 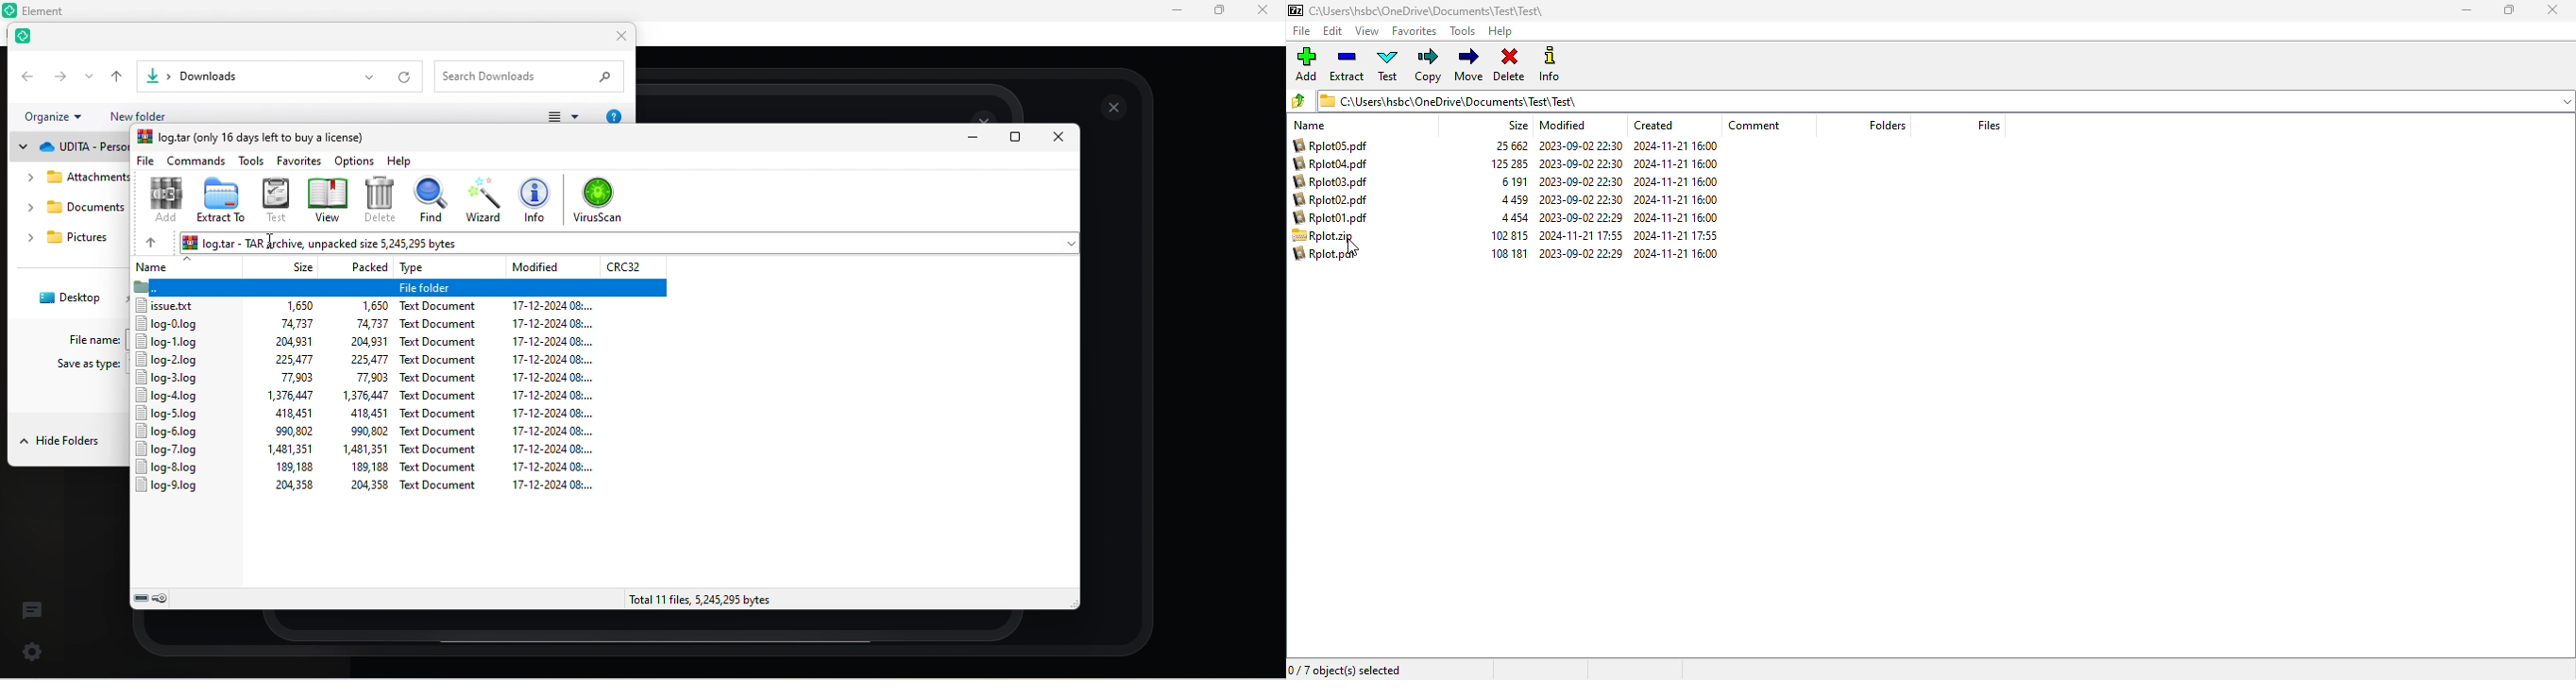 I want to click on Folder icon, so click(x=150, y=287).